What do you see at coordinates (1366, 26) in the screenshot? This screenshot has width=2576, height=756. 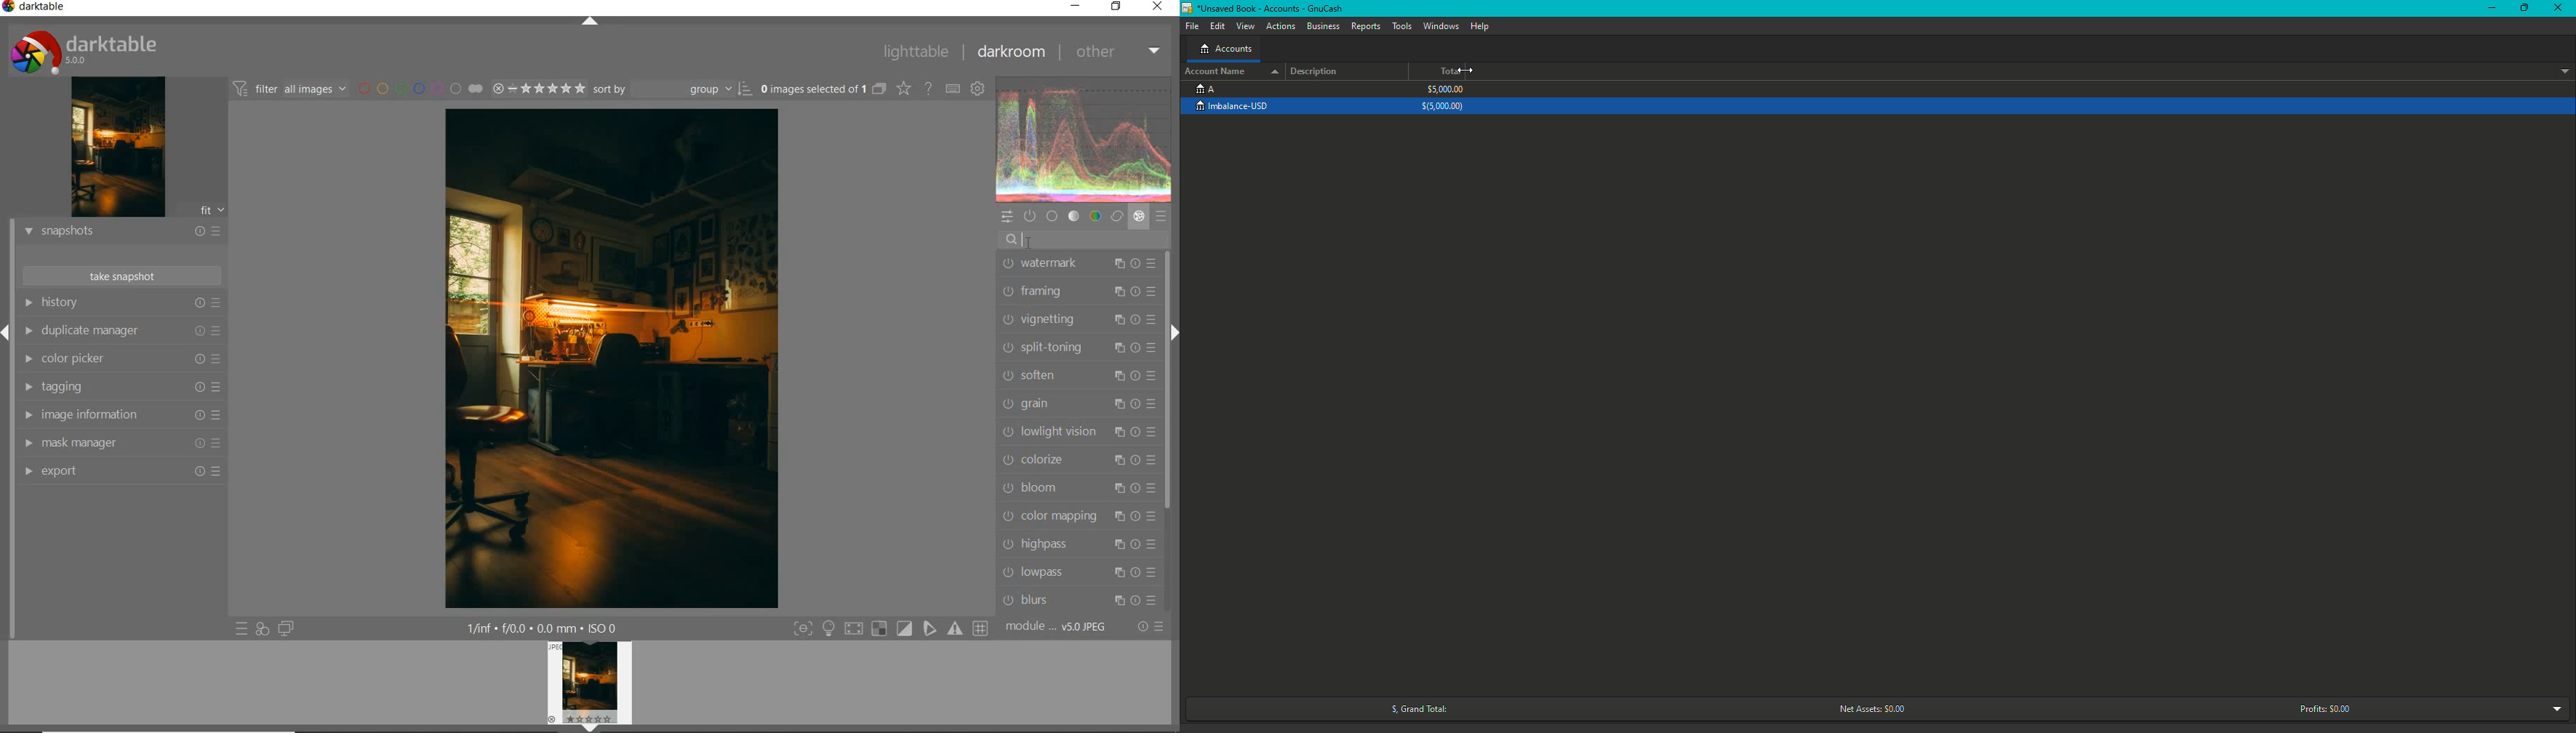 I see `Reports` at bounding box center [1366, 26].